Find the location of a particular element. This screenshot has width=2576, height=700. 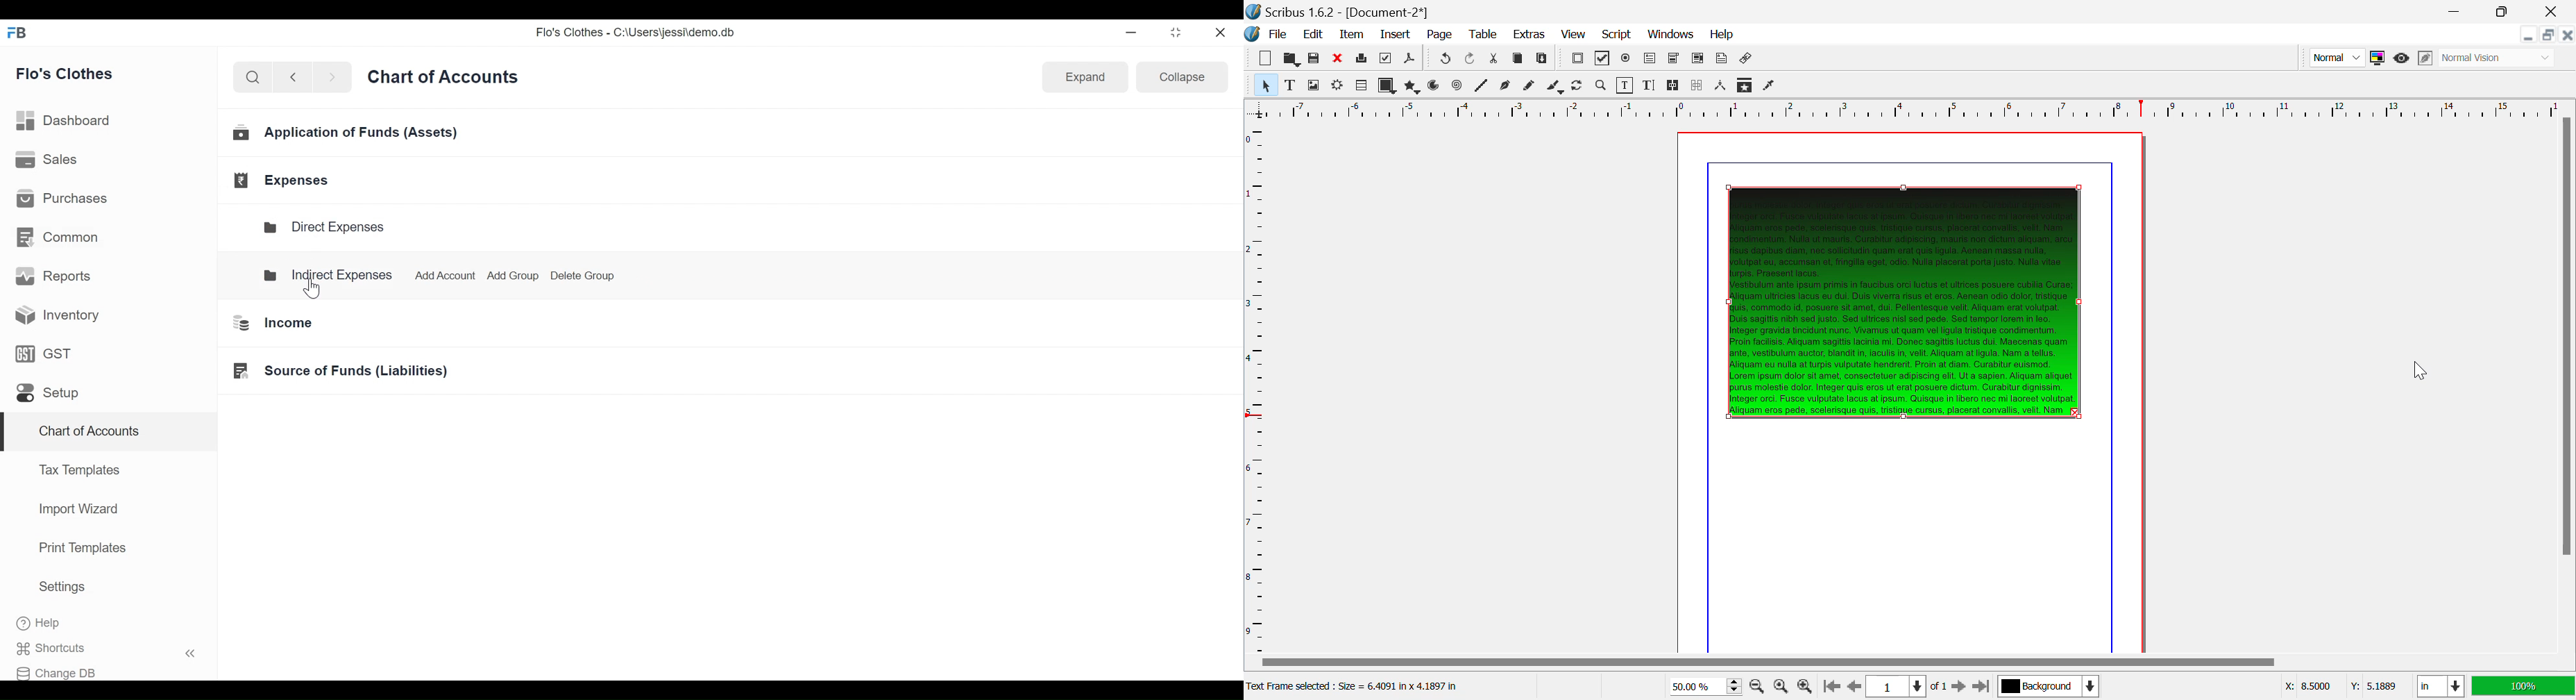

Scribus 1.62 - [Document-2*] is located at coordinates (1339, 12).